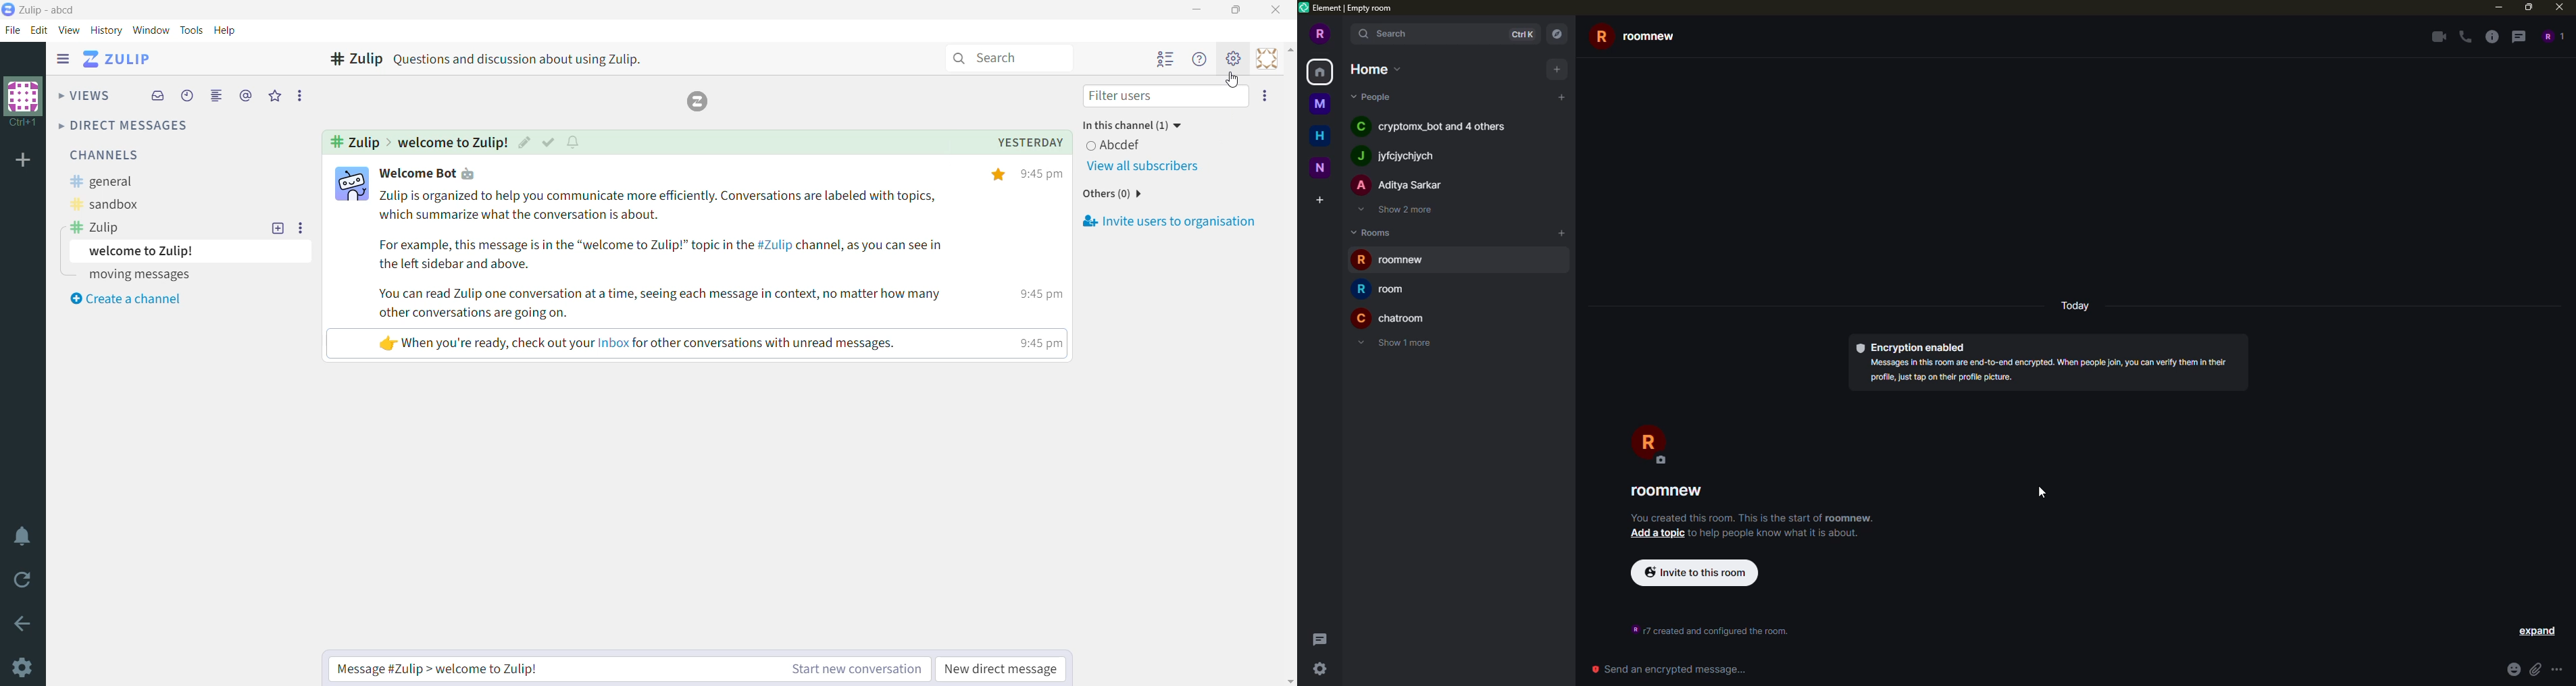  What do you see at coordinates (1563, 233) in the screenshot?
I see `add` at bounding box center [1563, 233].